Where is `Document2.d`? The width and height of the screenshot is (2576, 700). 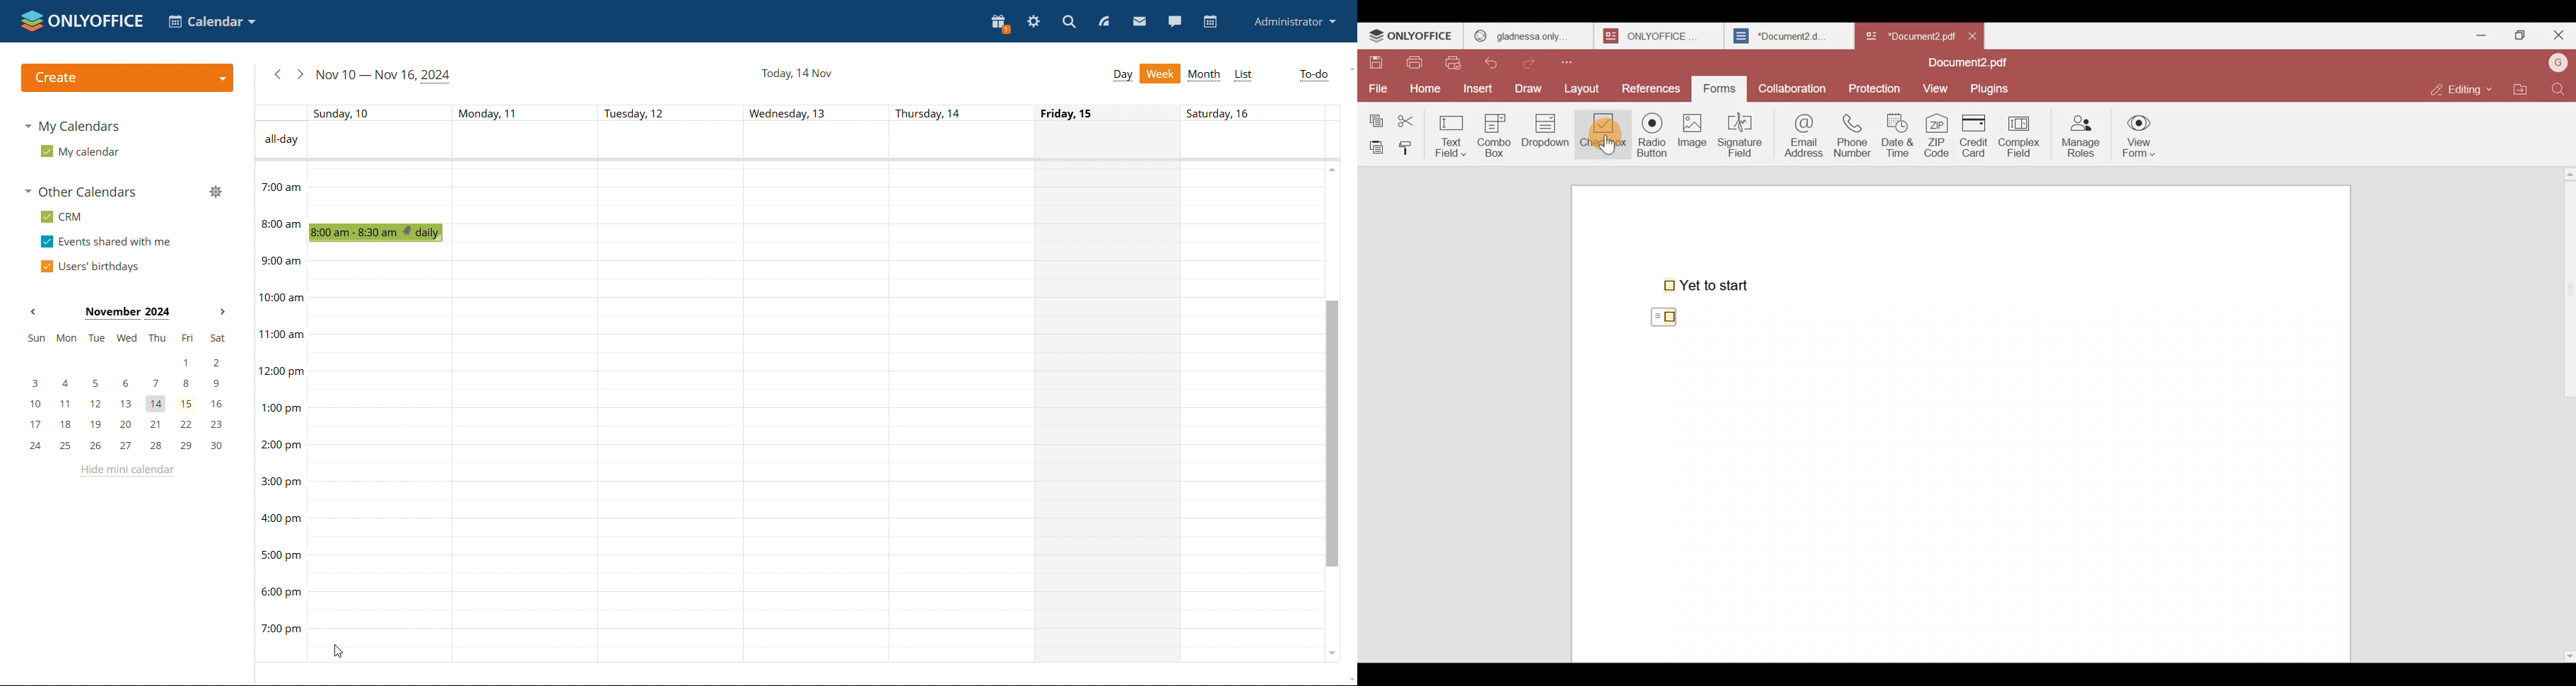
Document2.d is located at coordinates (1788, 39).